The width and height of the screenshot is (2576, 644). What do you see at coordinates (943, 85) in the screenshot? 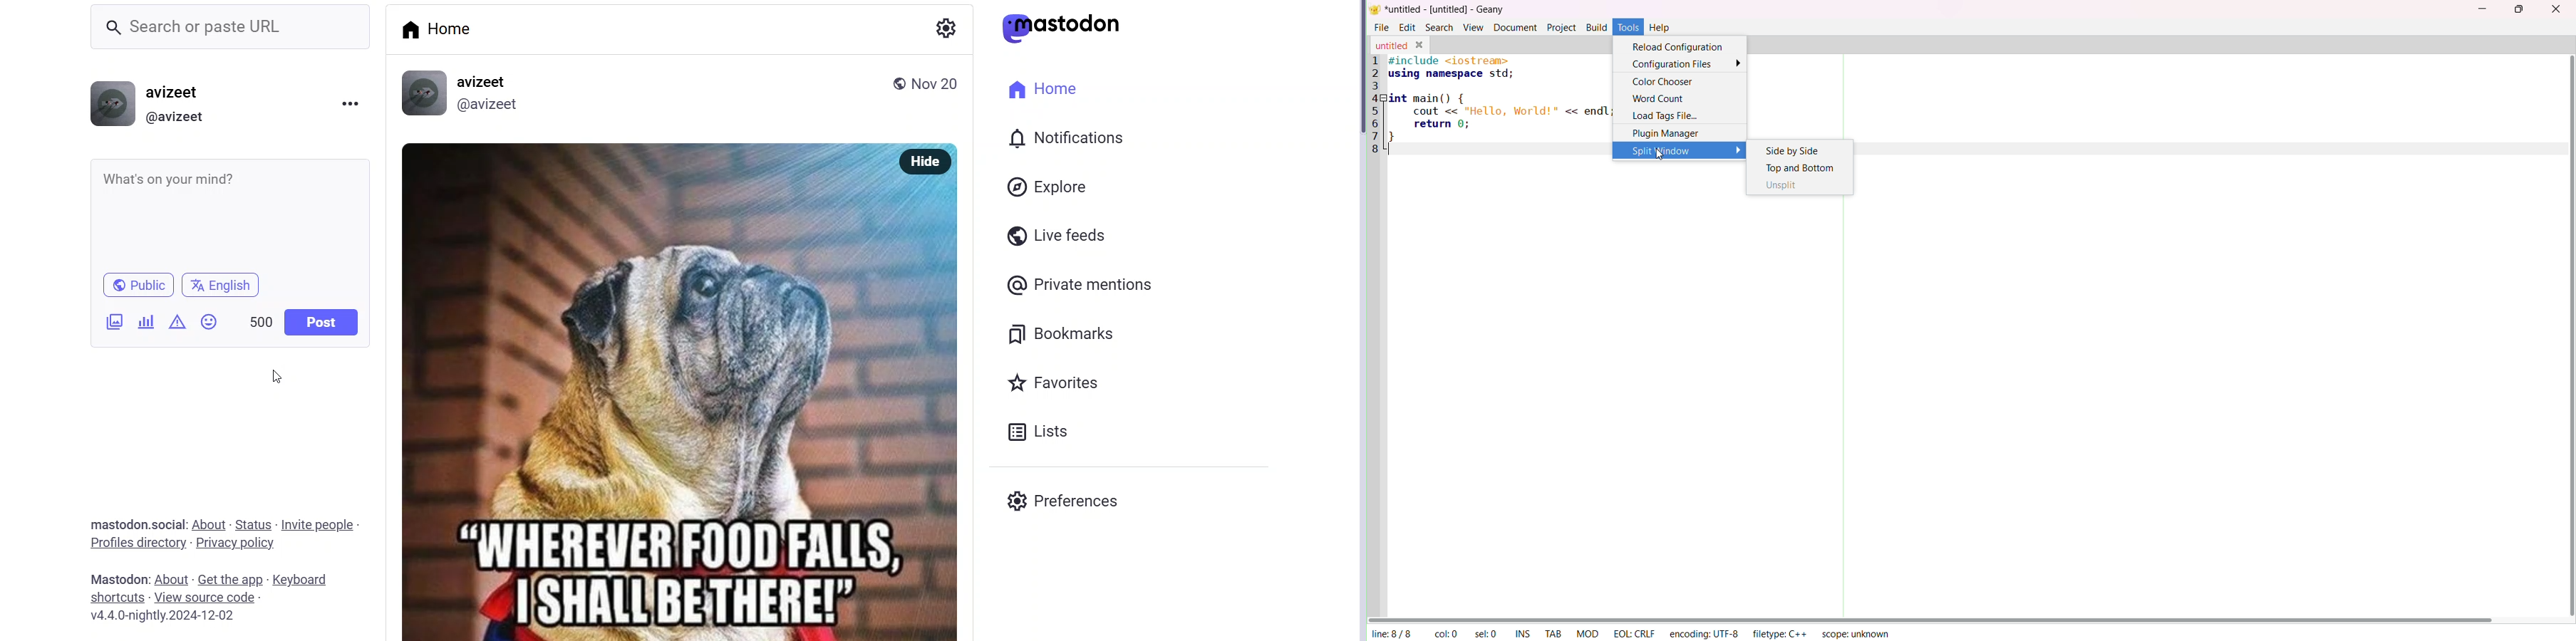
I see `nov 20` at bounding box center [943, 85].